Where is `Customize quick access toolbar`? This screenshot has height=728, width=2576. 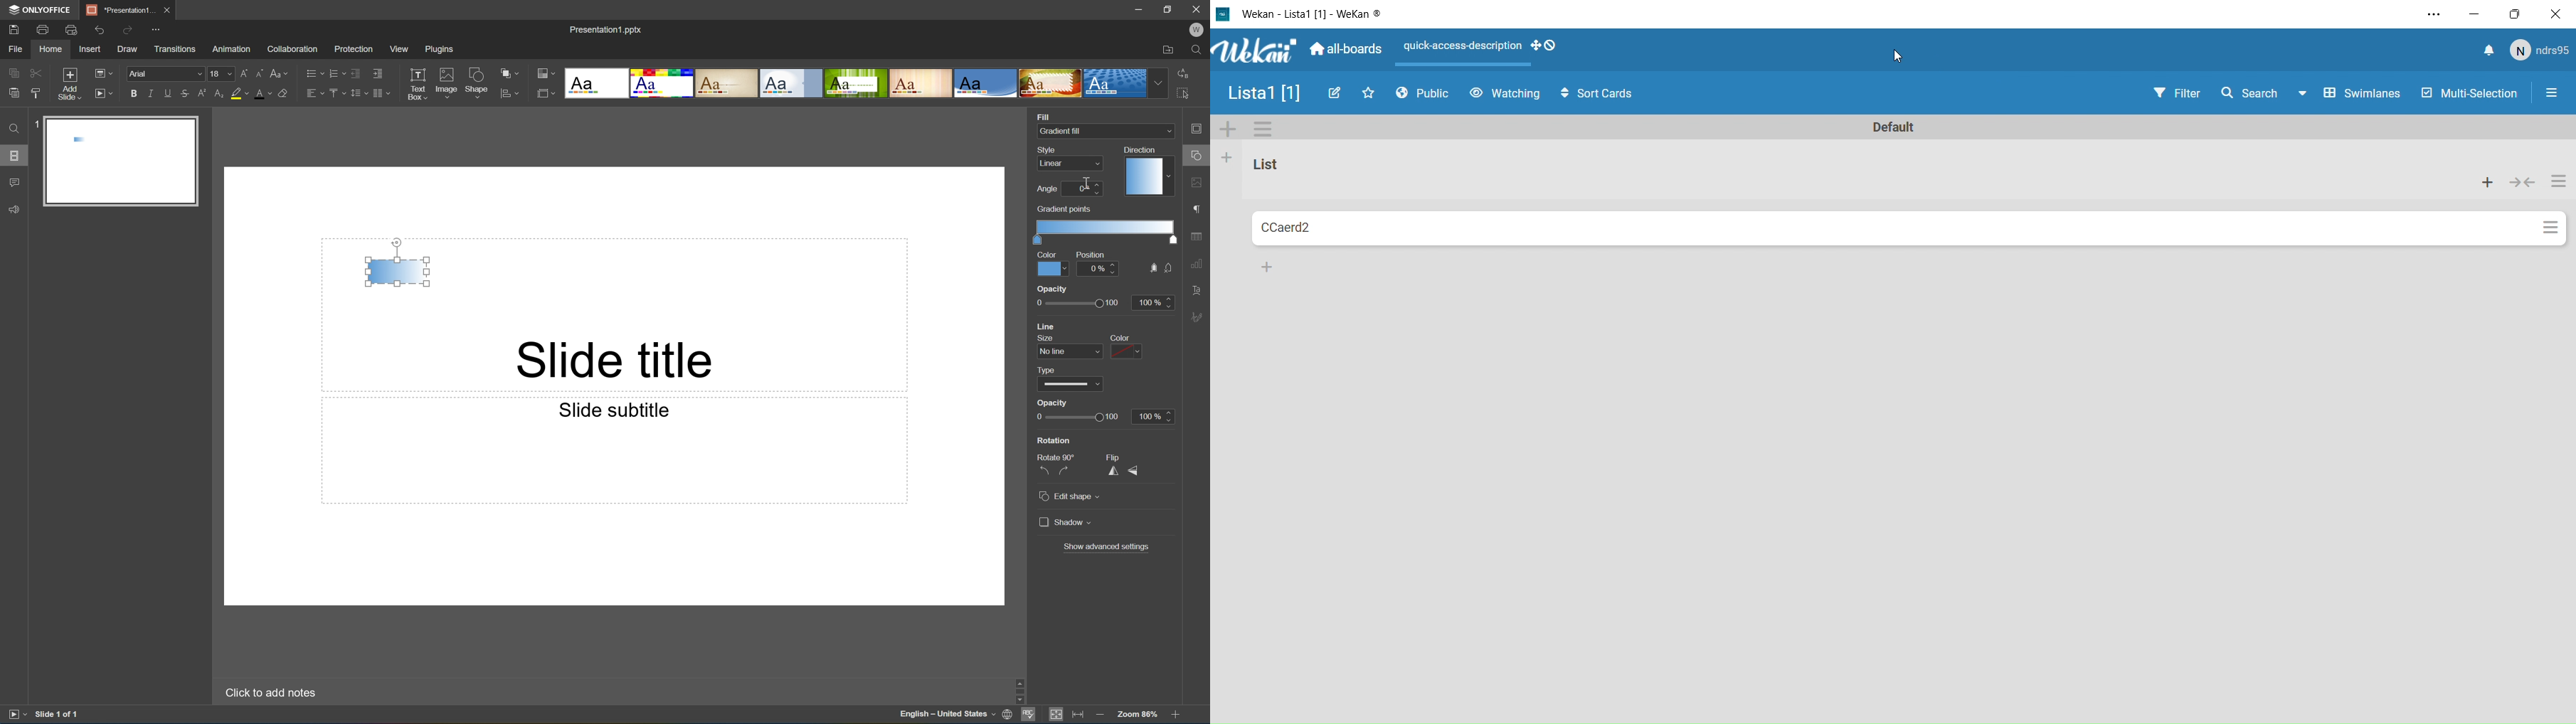
Customize quick access toolbar is located at coordinates (159, 28).